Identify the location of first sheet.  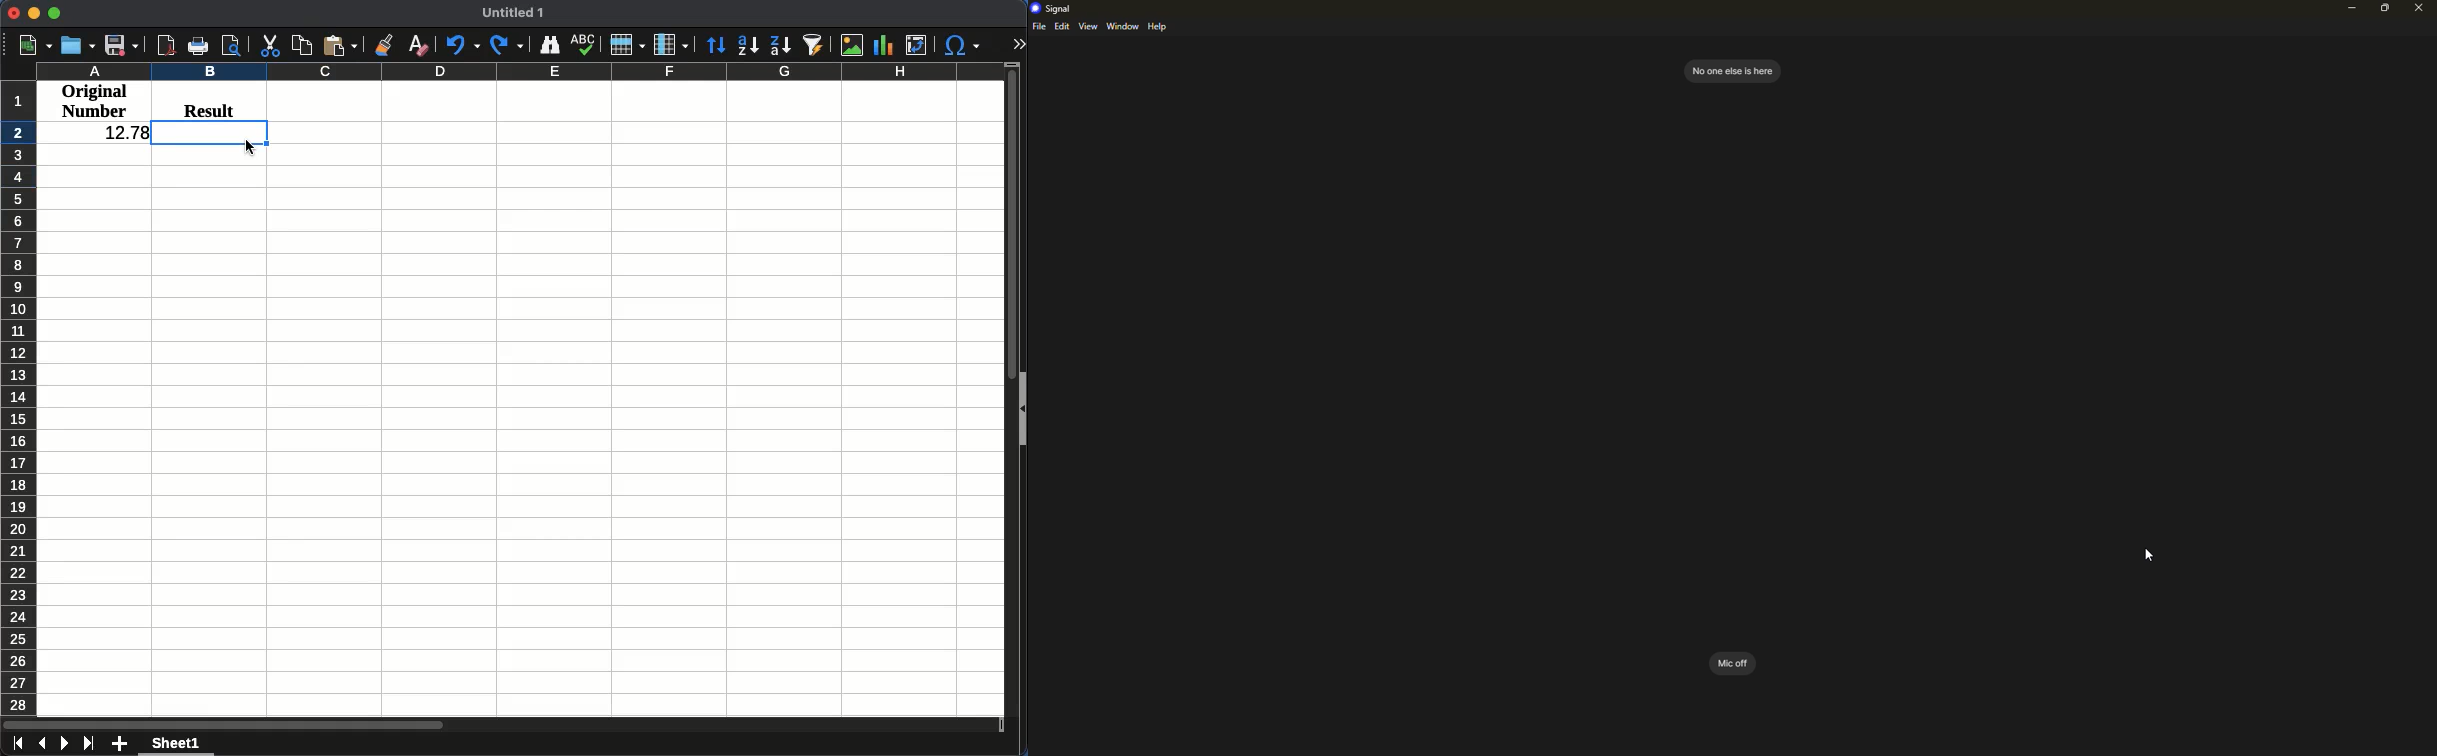
(15, 745).